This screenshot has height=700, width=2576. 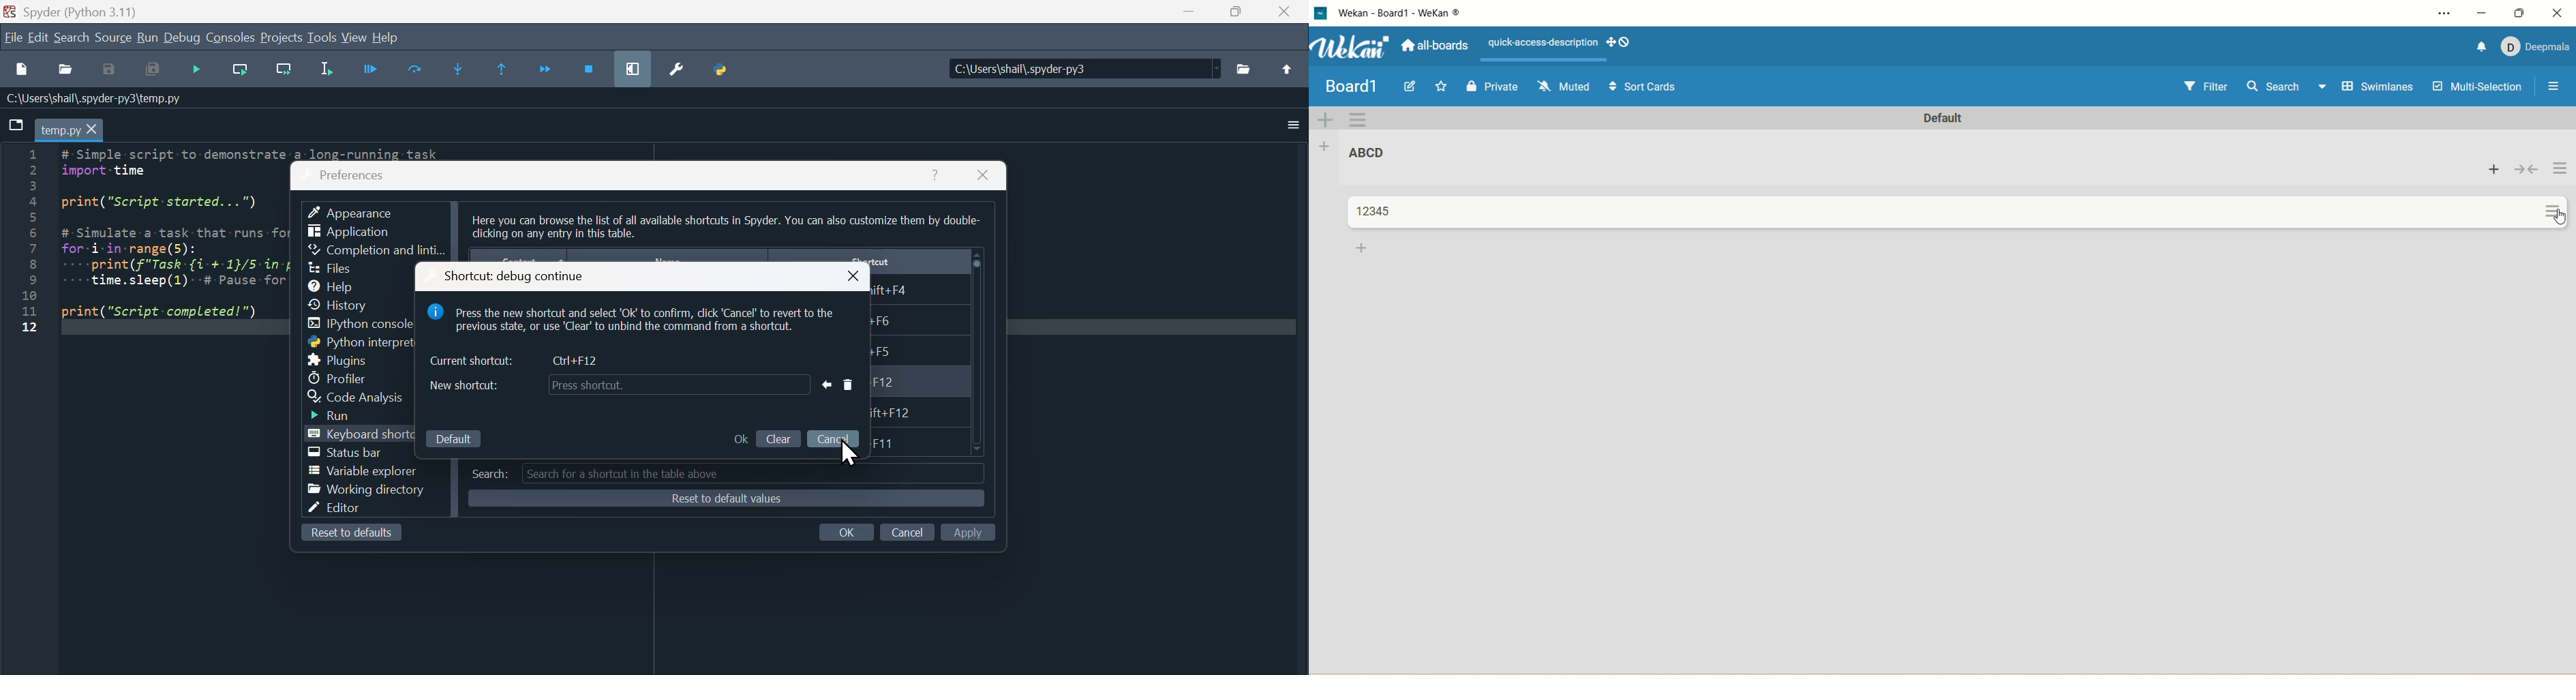 What do you see at coordinates (377, 251) in the screenshot?
I see `Completion and` at bounding box center [377, 251].